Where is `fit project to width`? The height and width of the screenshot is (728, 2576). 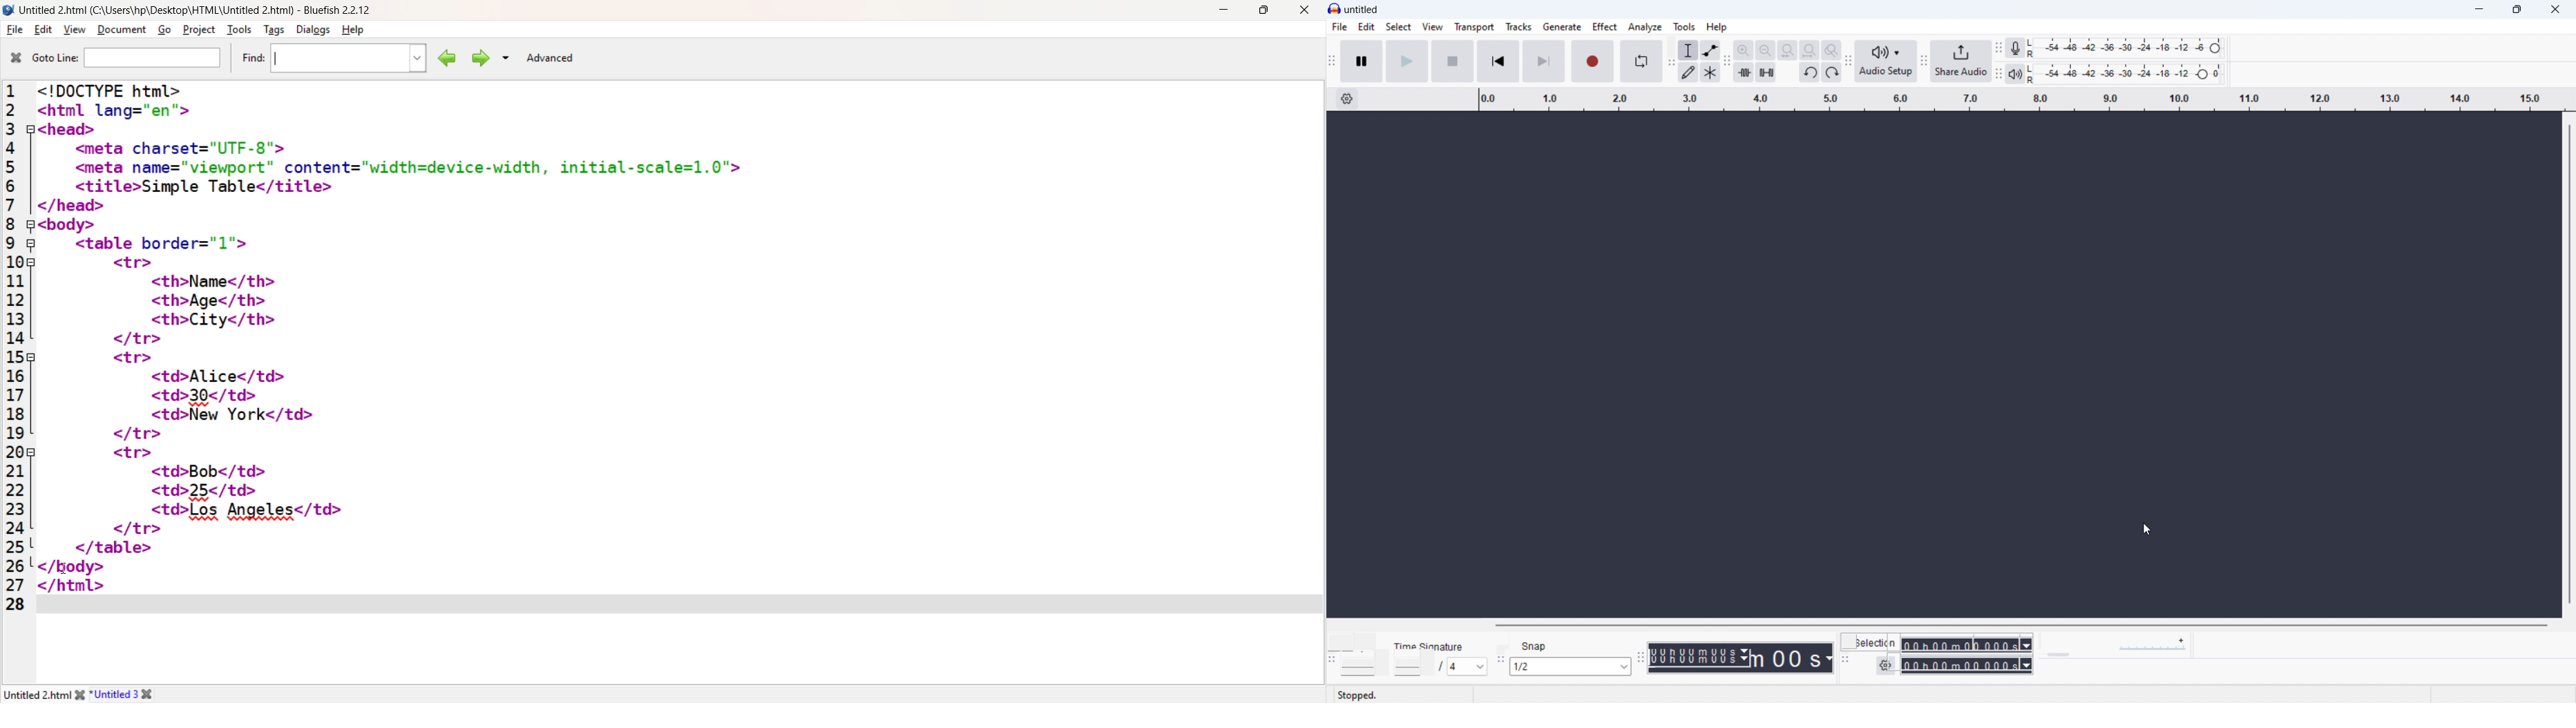 fit project to width is located at coordinates (1809, 50).